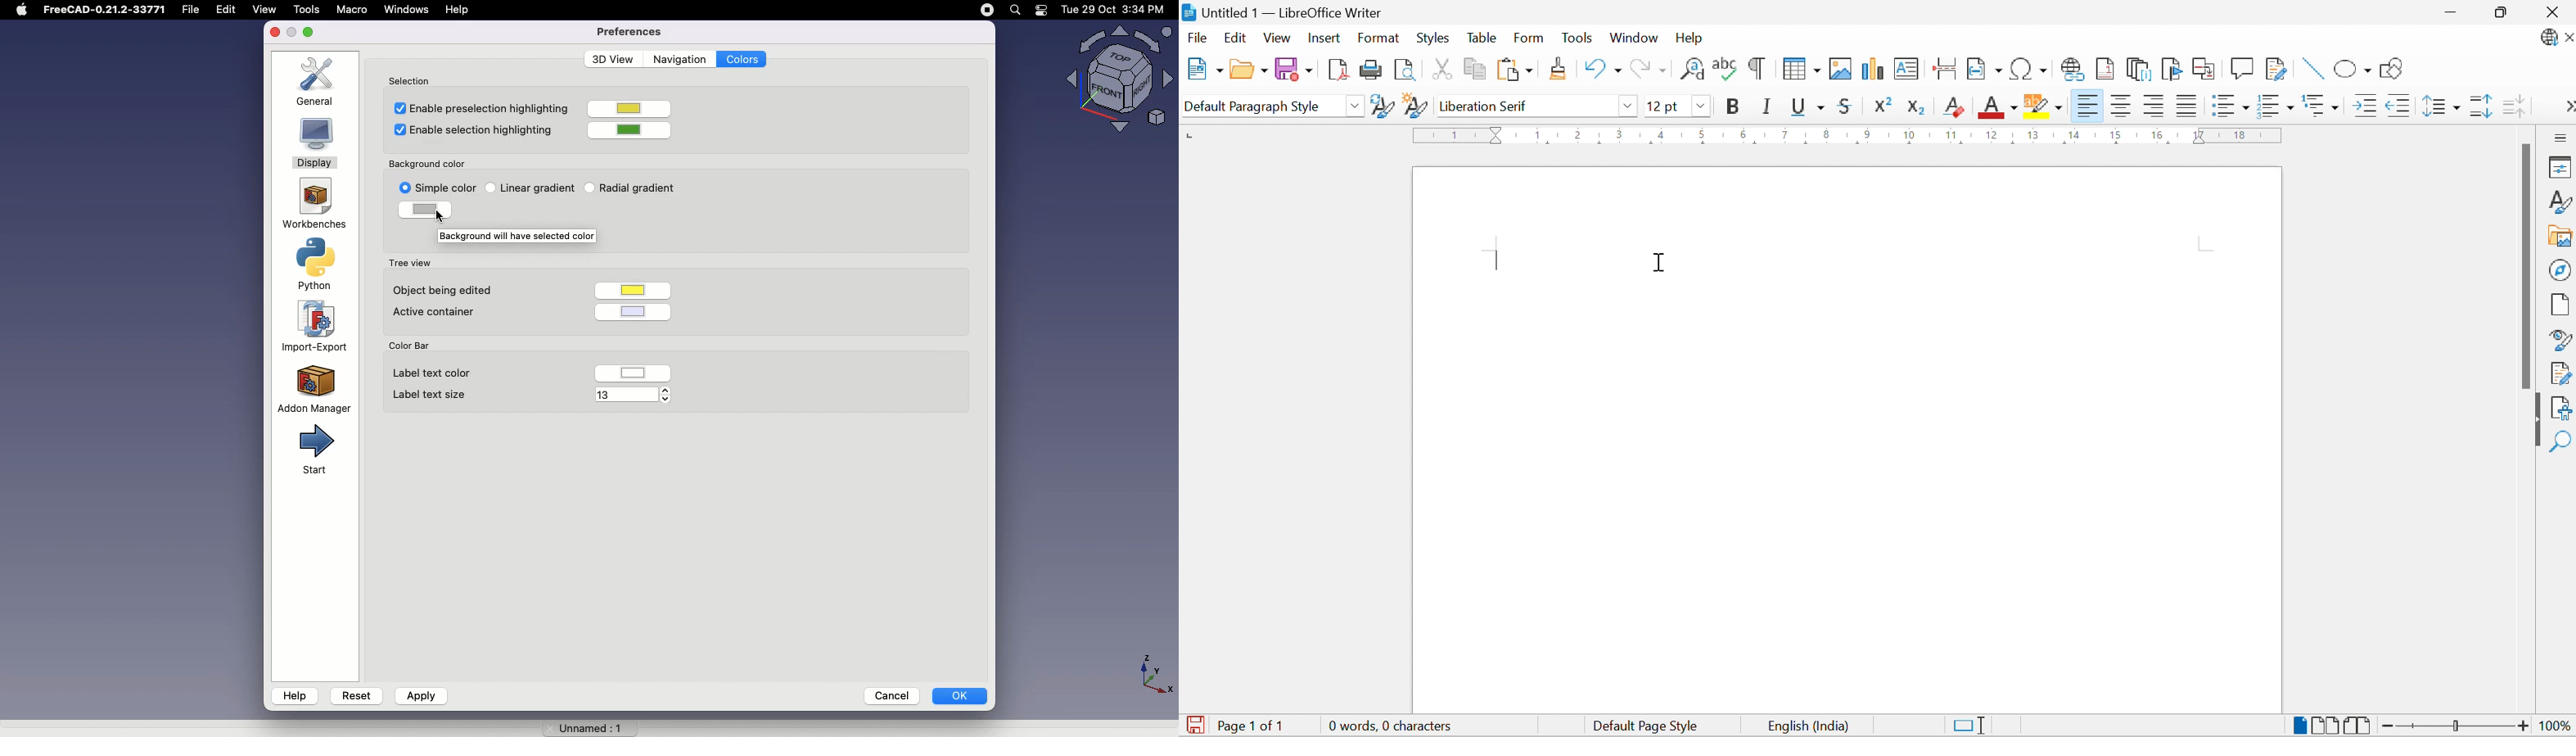 The height and width of the screenshot is (756, 2576). Describe the element at coordinates (1432, 37) in the screenshot. I see `Styles` at that location.